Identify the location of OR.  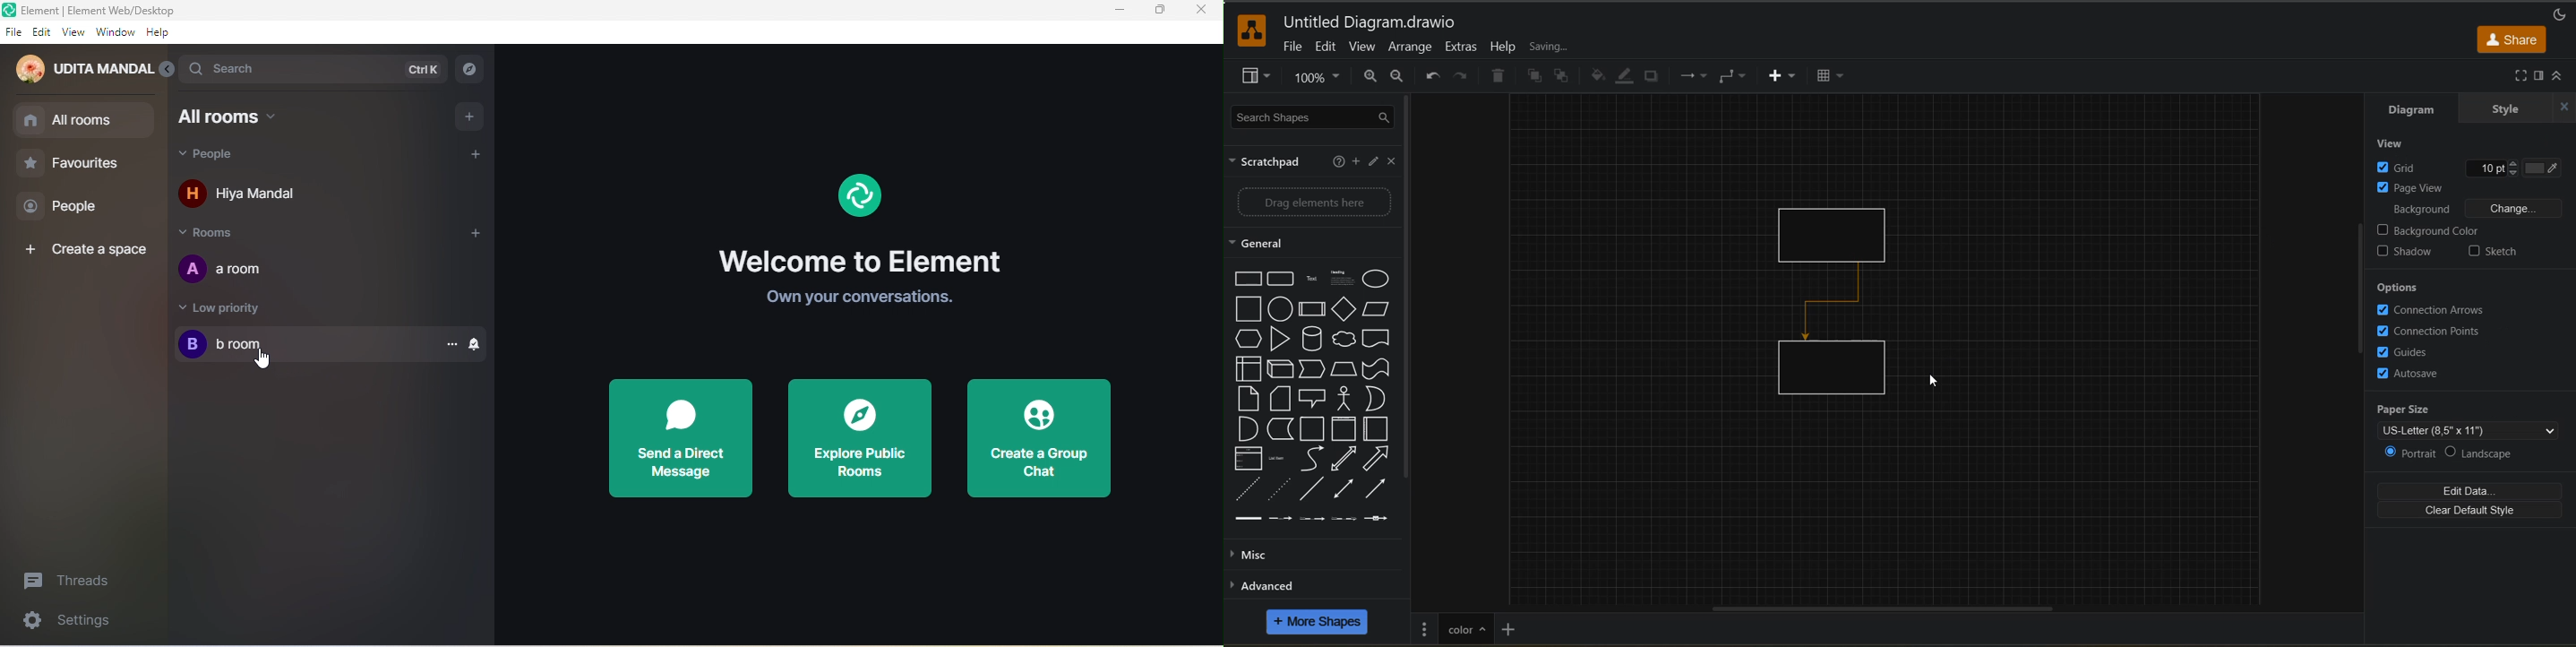
(1378, 400).